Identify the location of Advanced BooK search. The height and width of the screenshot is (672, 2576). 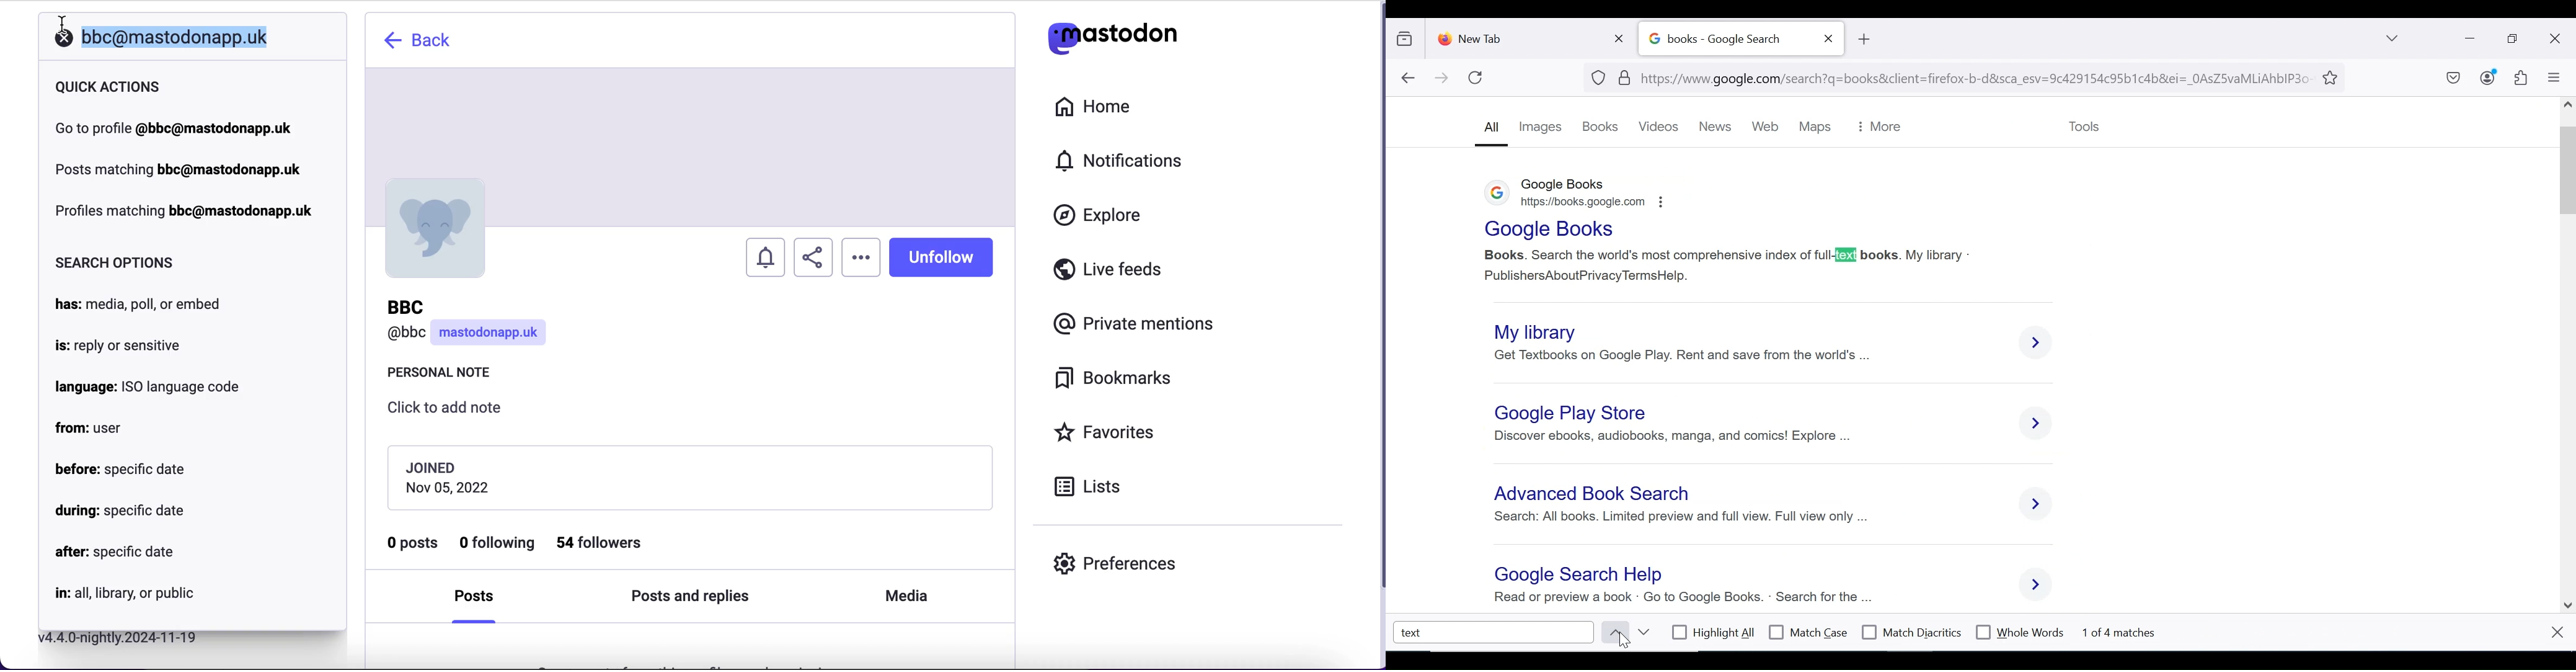
(1595, 496).